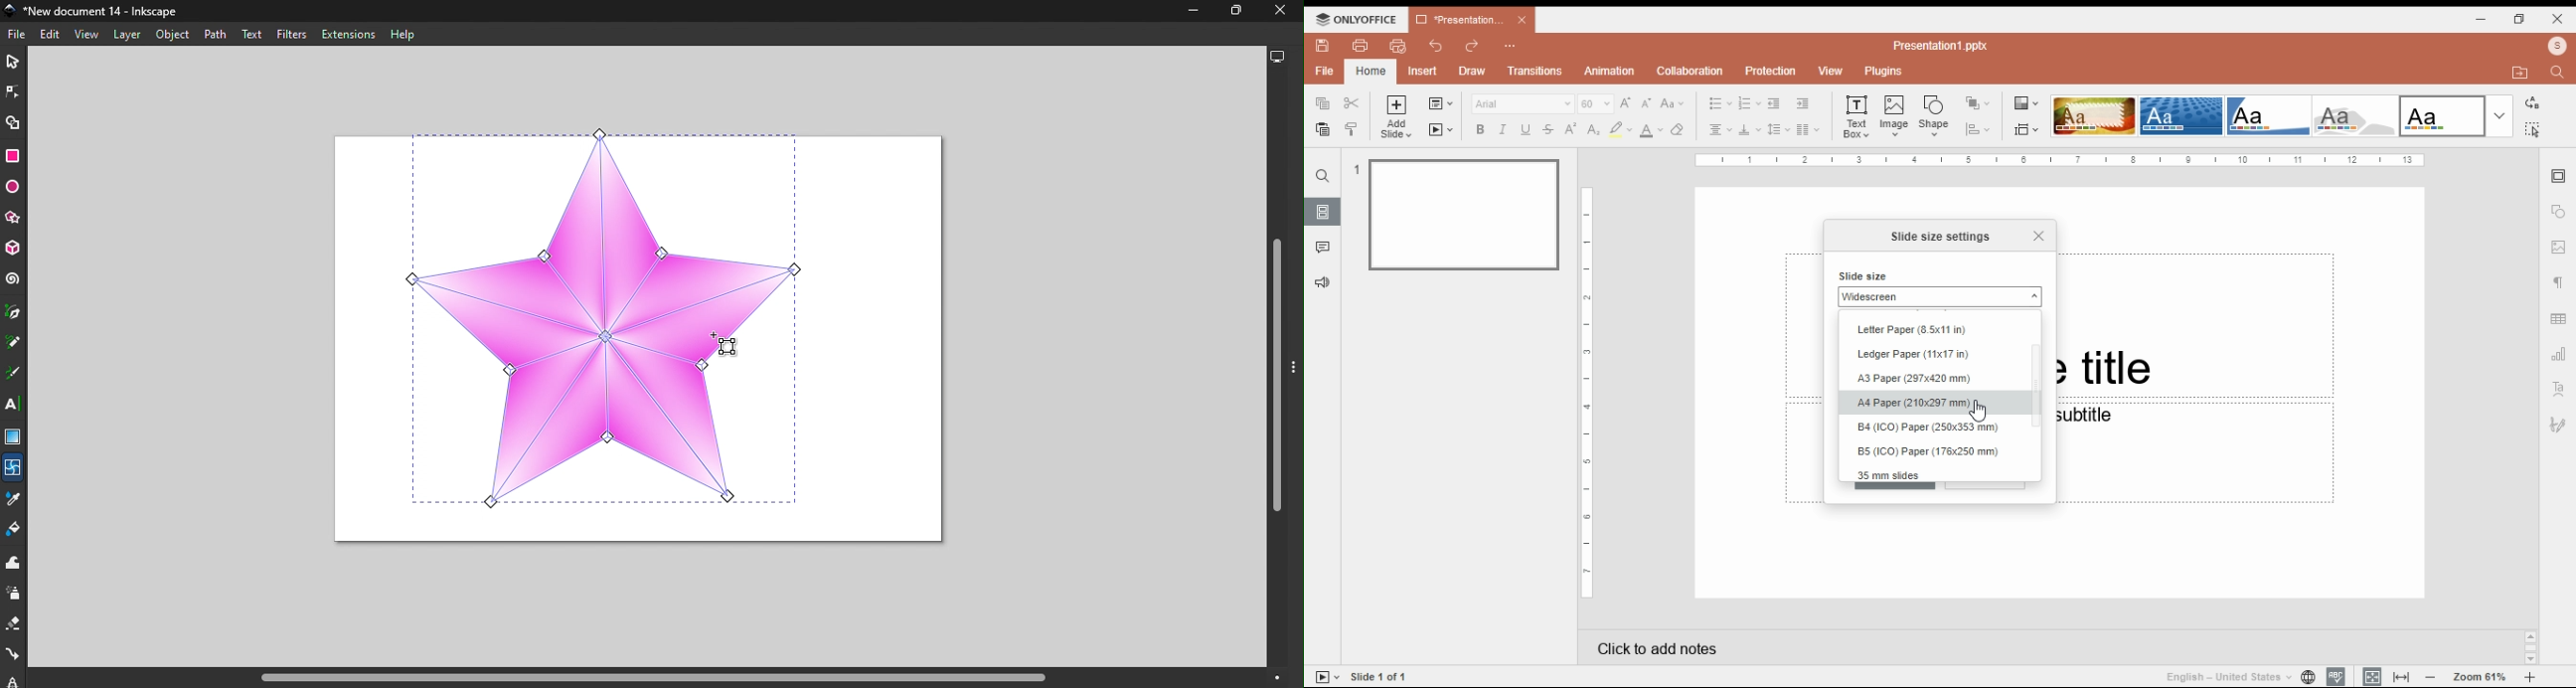 The height and width of the screenshot is (700, 2576). Describe the element at coordinates (1916, 355) in the screenshot. I see `Ledger Paper (11x17 in)` at that location.